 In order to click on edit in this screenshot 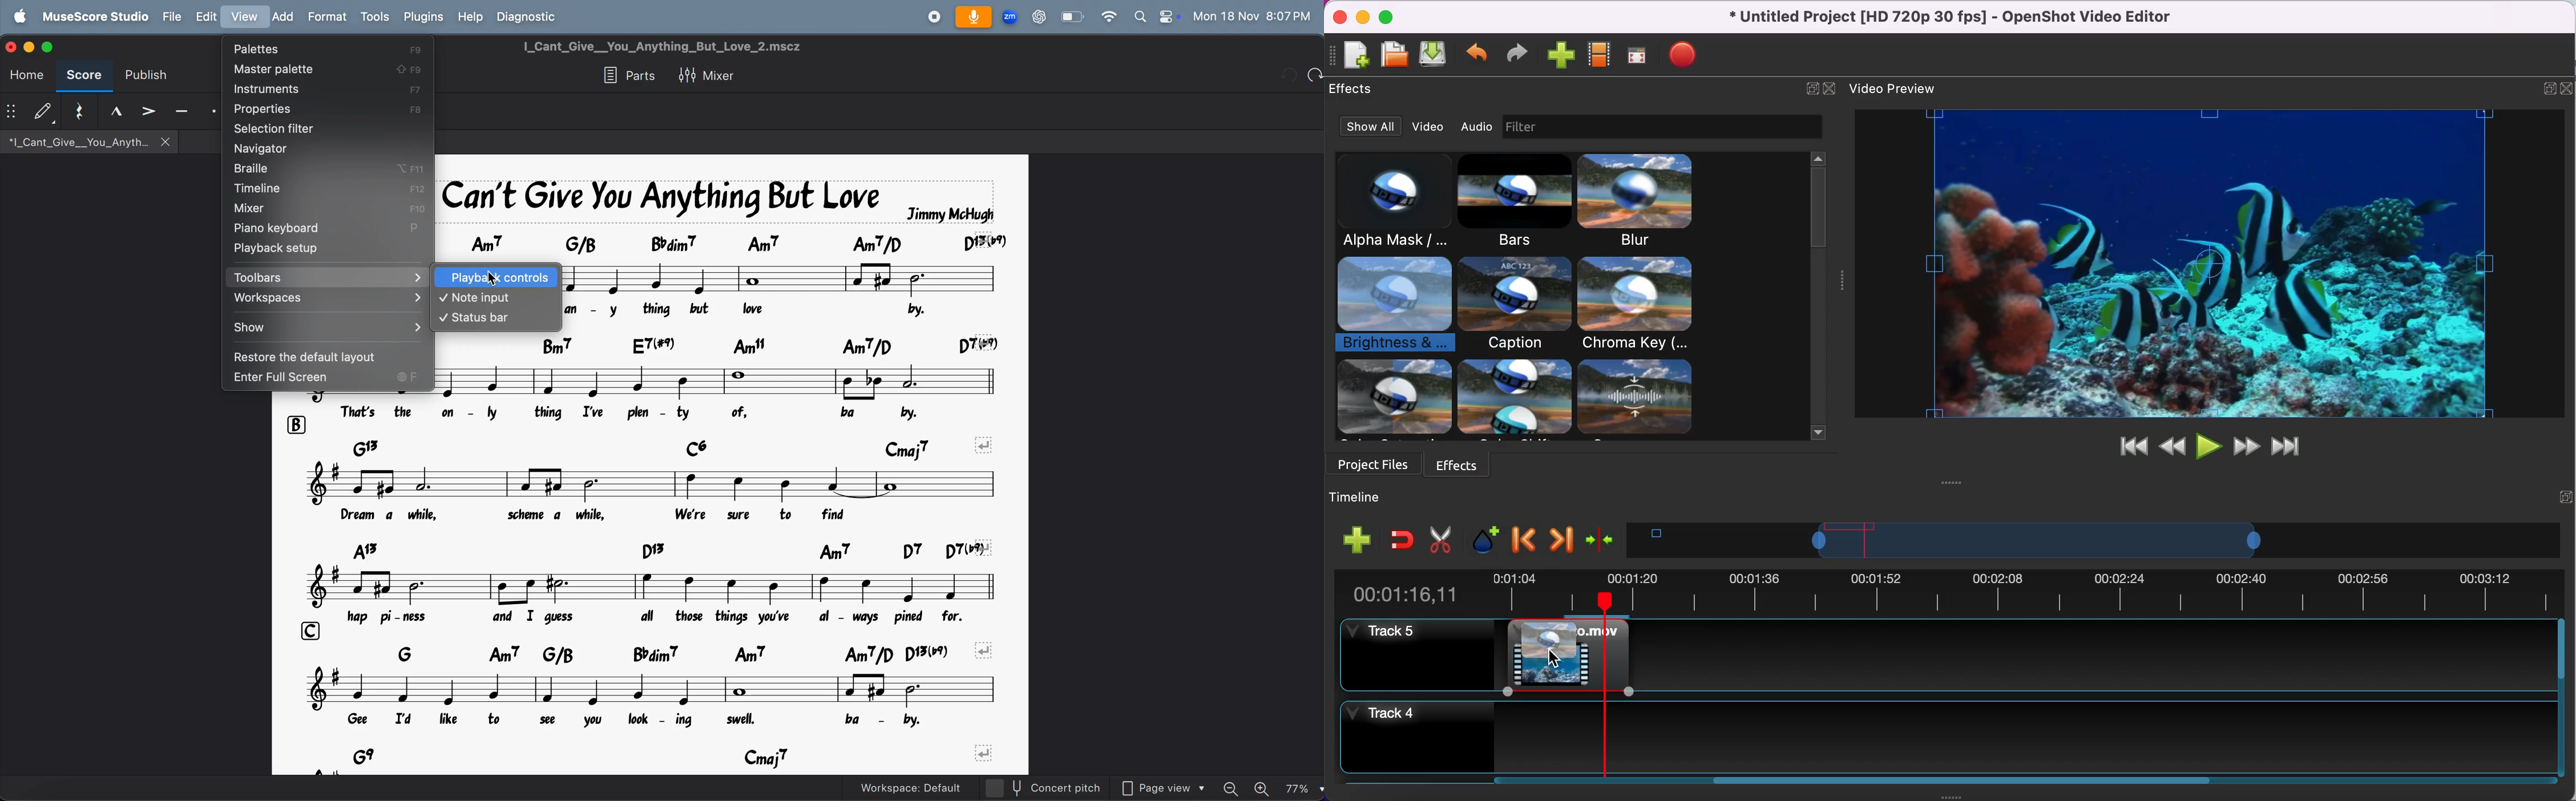, I will do `click(206, 15)`.